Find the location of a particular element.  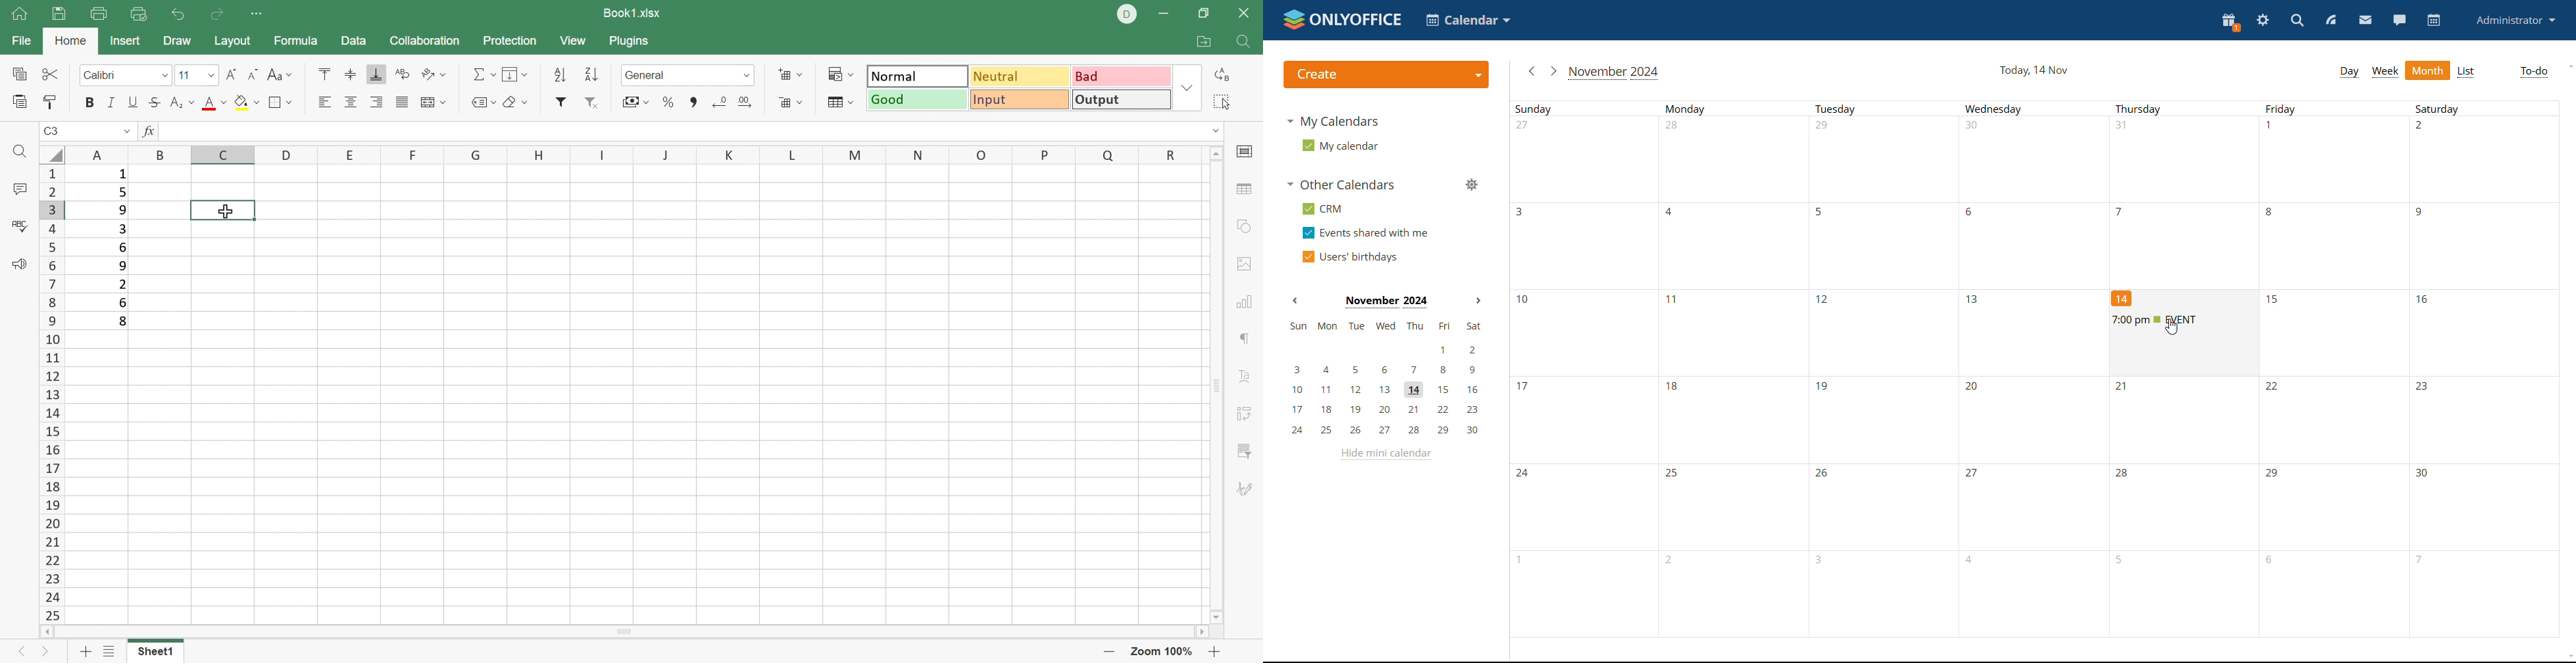

Drop down is located at coordinates (129, 130).